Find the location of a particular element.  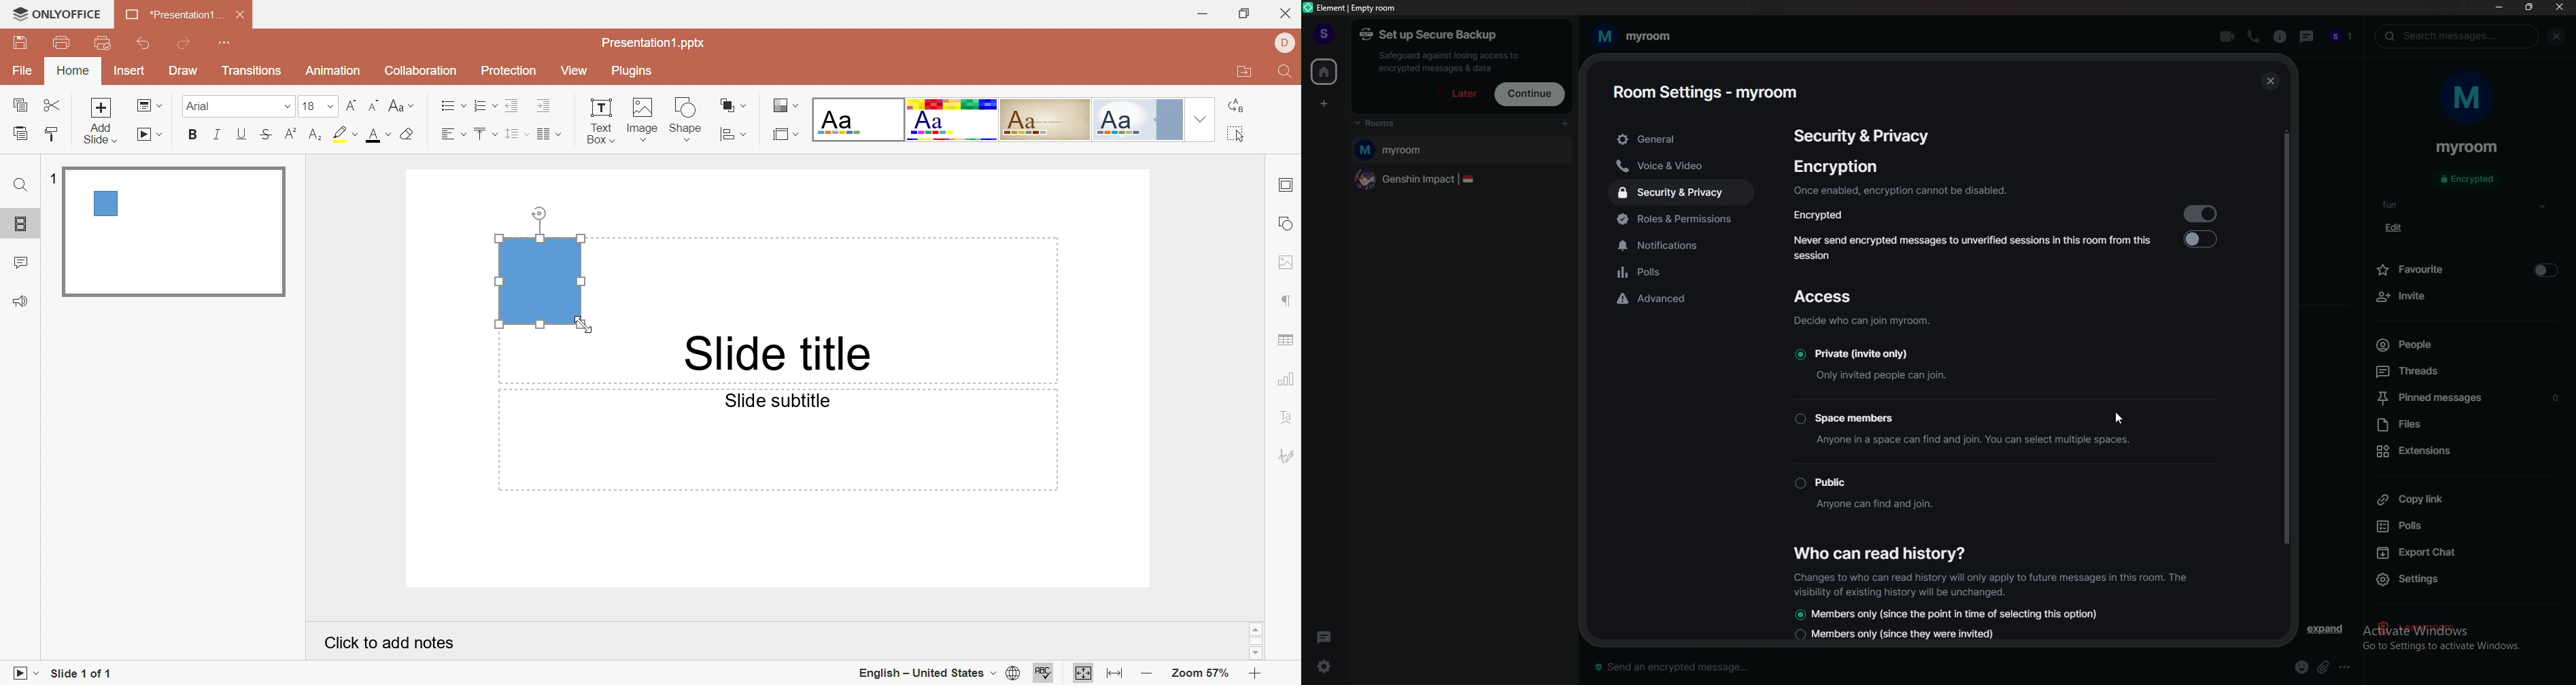

security and privacy is located at coordinates (1681, 193).